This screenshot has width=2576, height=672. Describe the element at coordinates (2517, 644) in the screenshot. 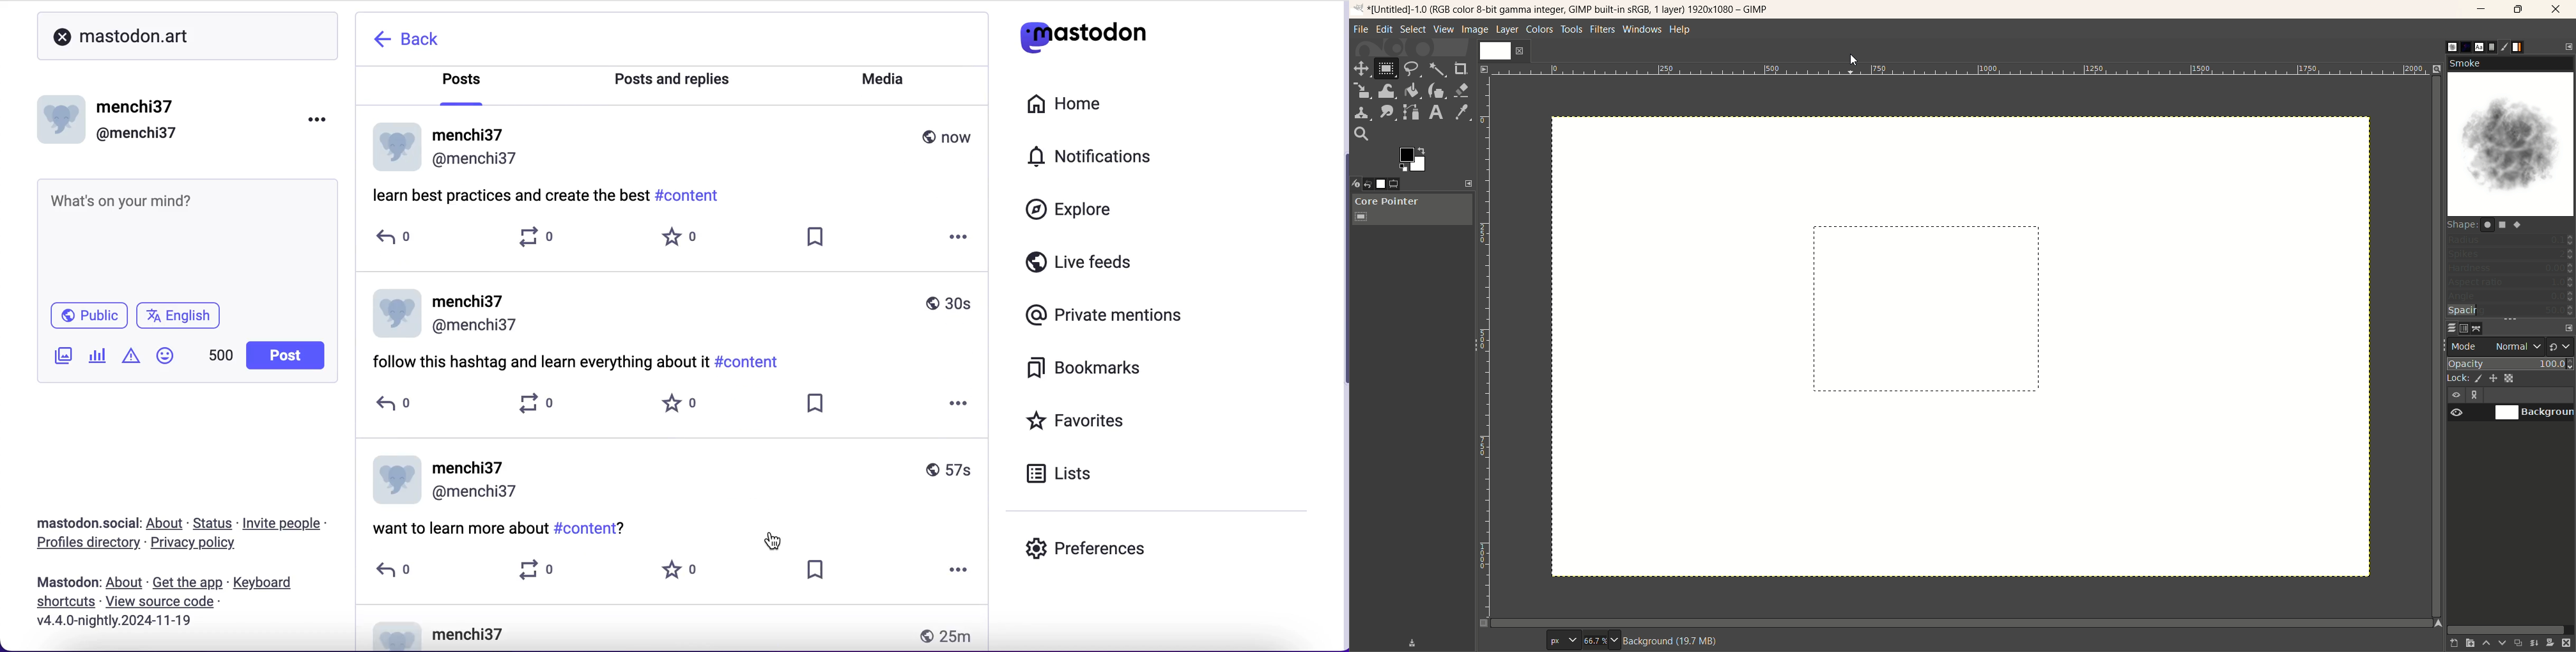

I see `create a duplicate of the layer` at that location.